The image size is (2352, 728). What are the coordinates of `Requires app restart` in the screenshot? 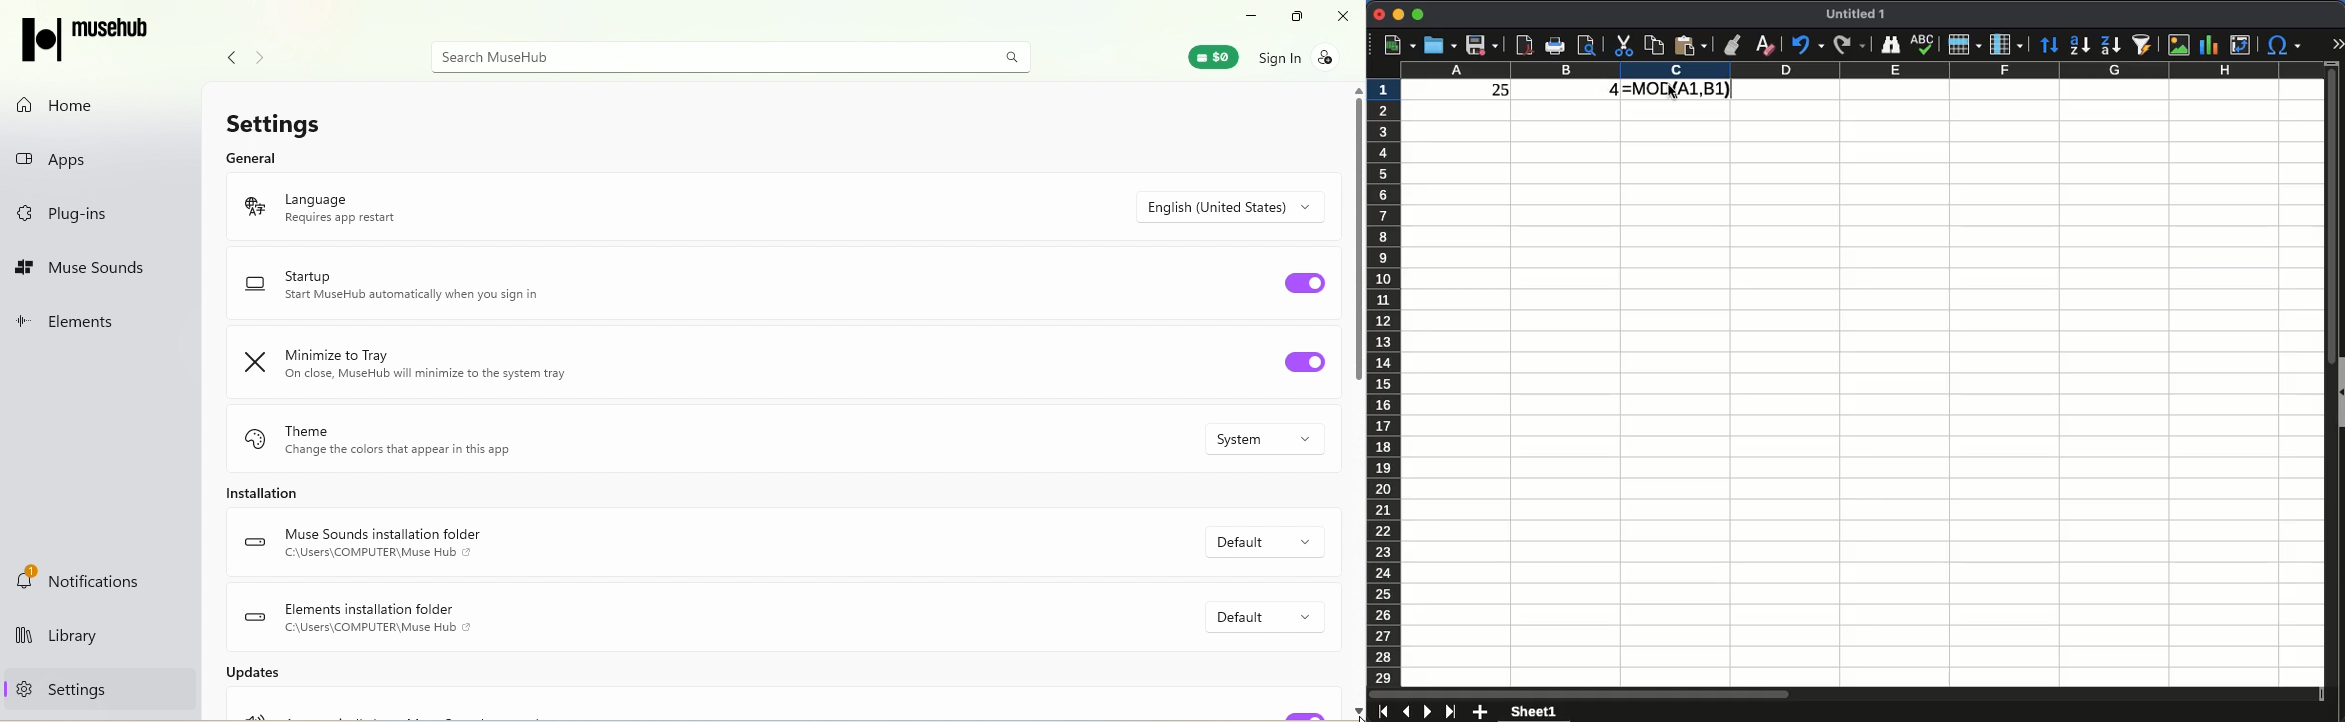 It's located at (338, 219).